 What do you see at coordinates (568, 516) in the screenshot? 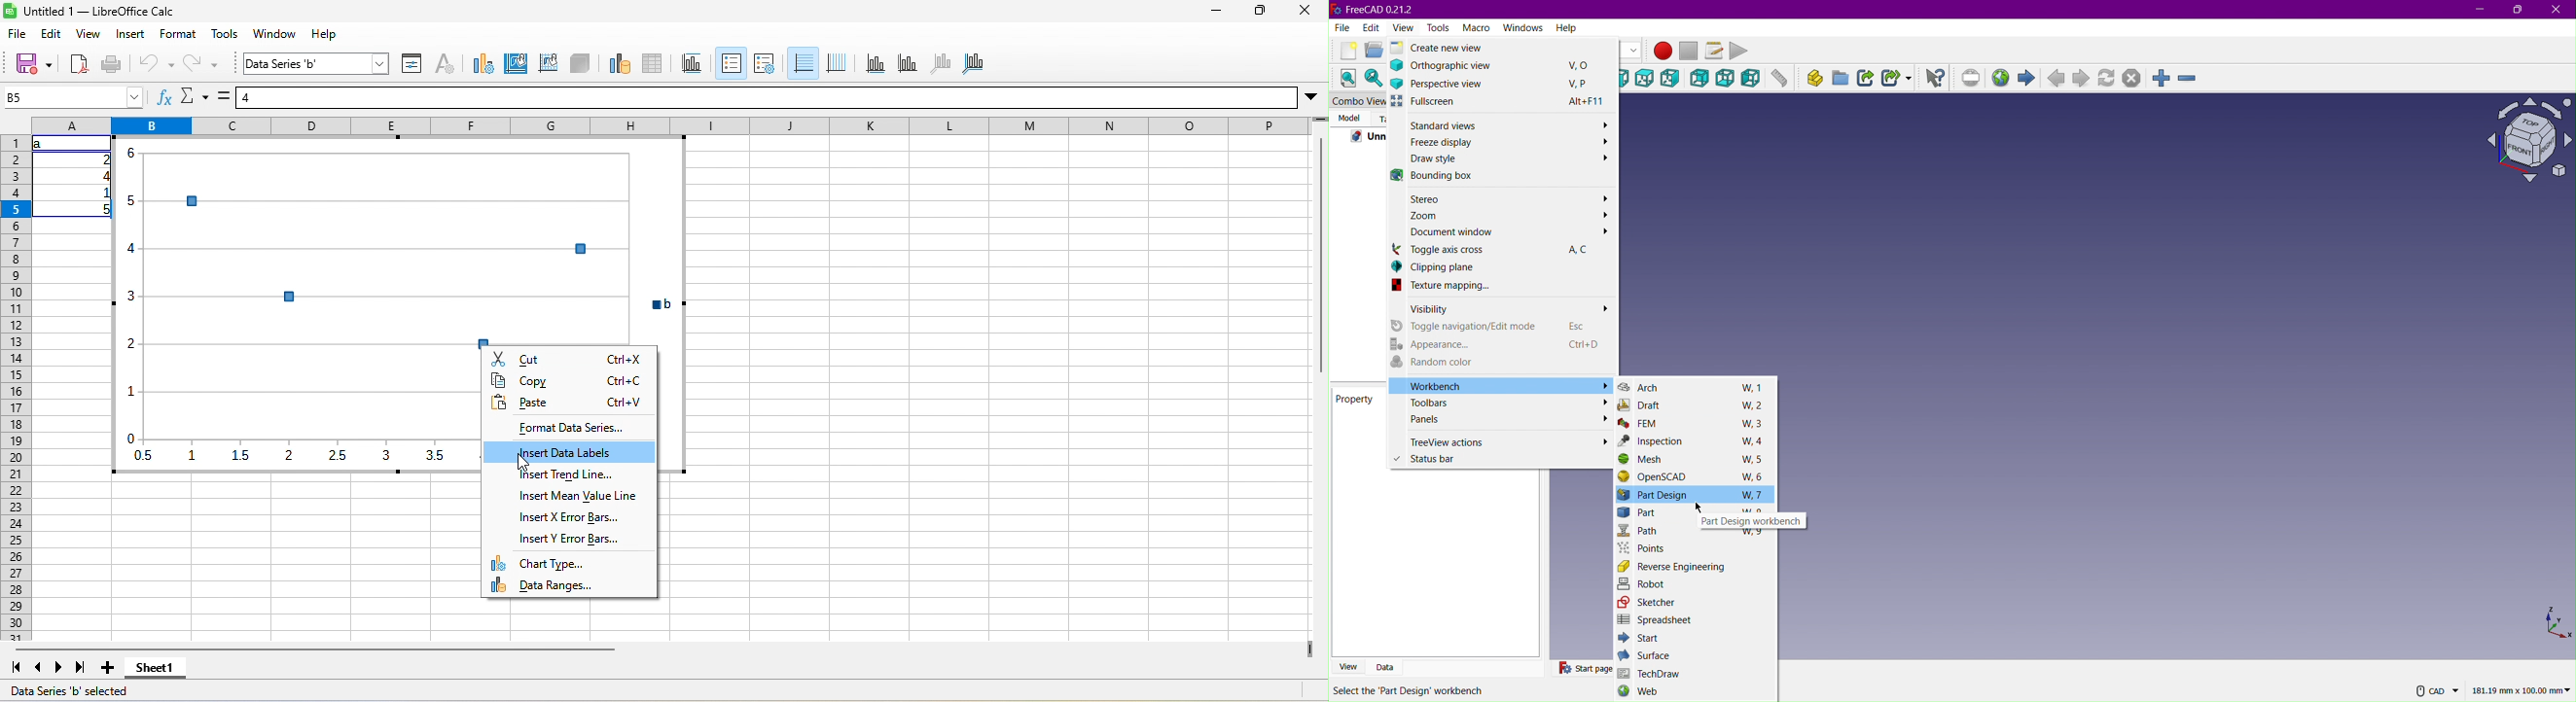
I see `insert x error bars` at bounding box center [568, 516].